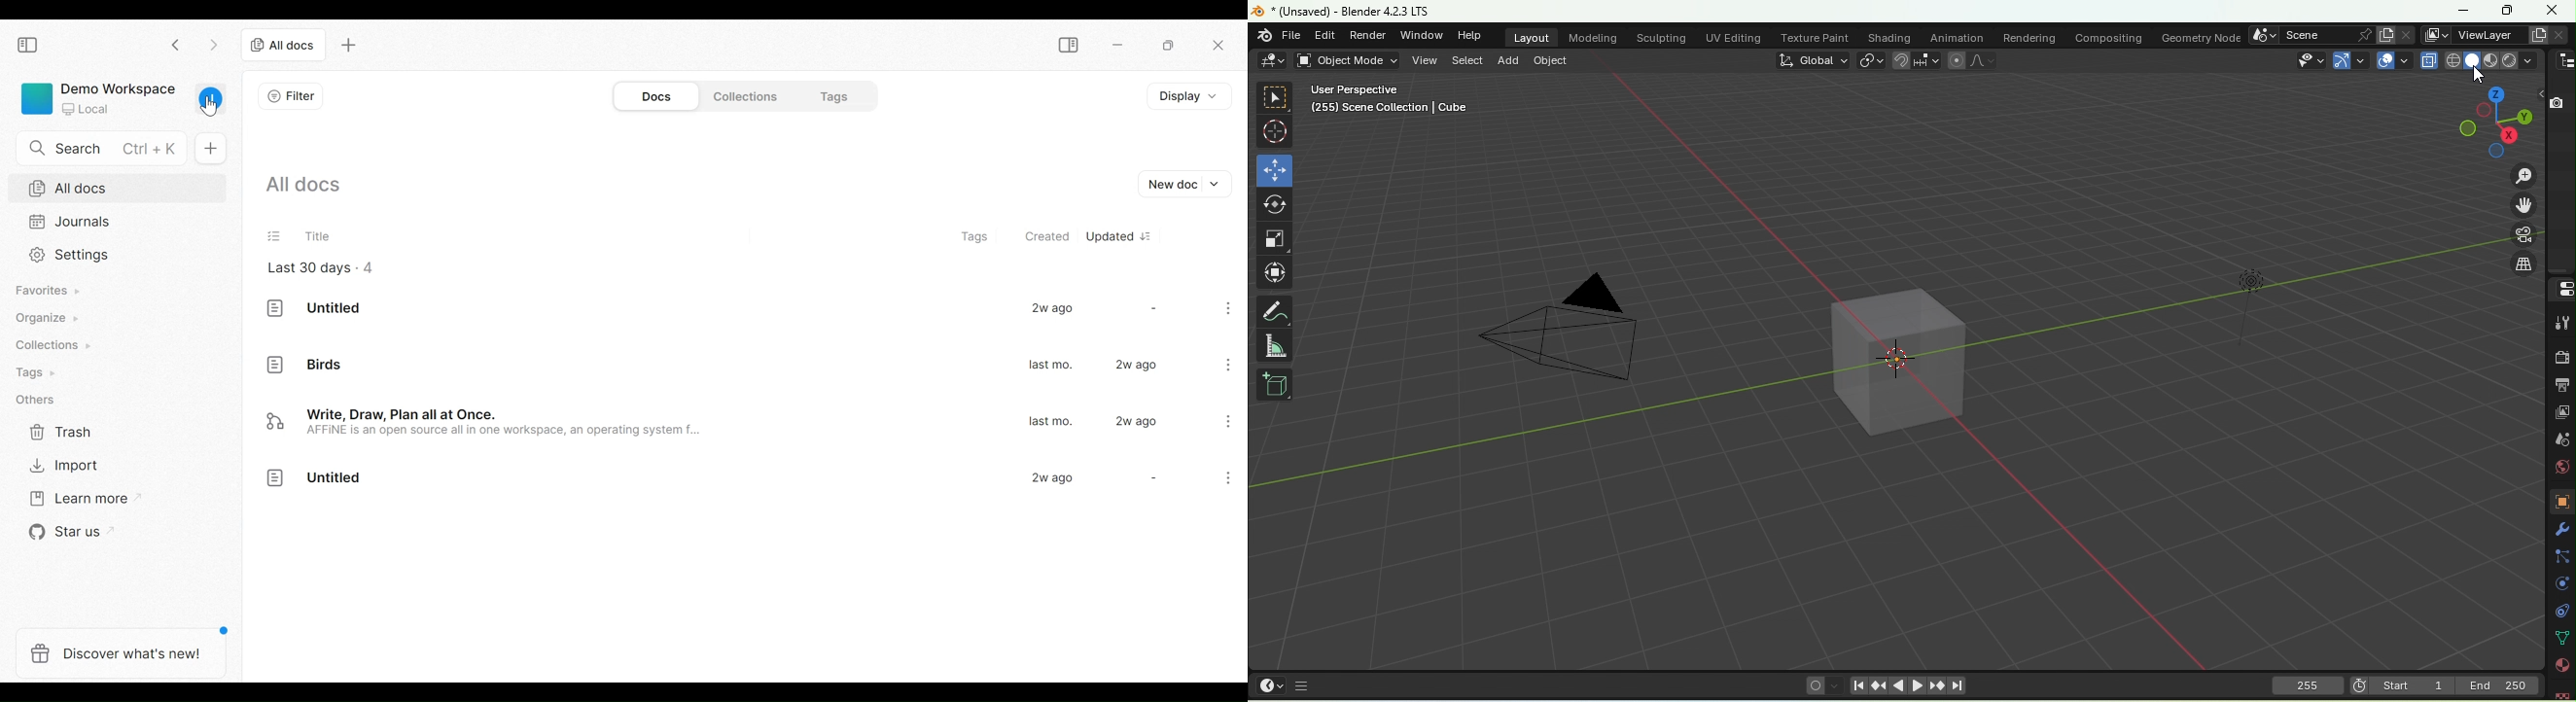 The width and height of the screenshot is (2576, 728). I want to click on Rotate the view, so click(2466, 129).